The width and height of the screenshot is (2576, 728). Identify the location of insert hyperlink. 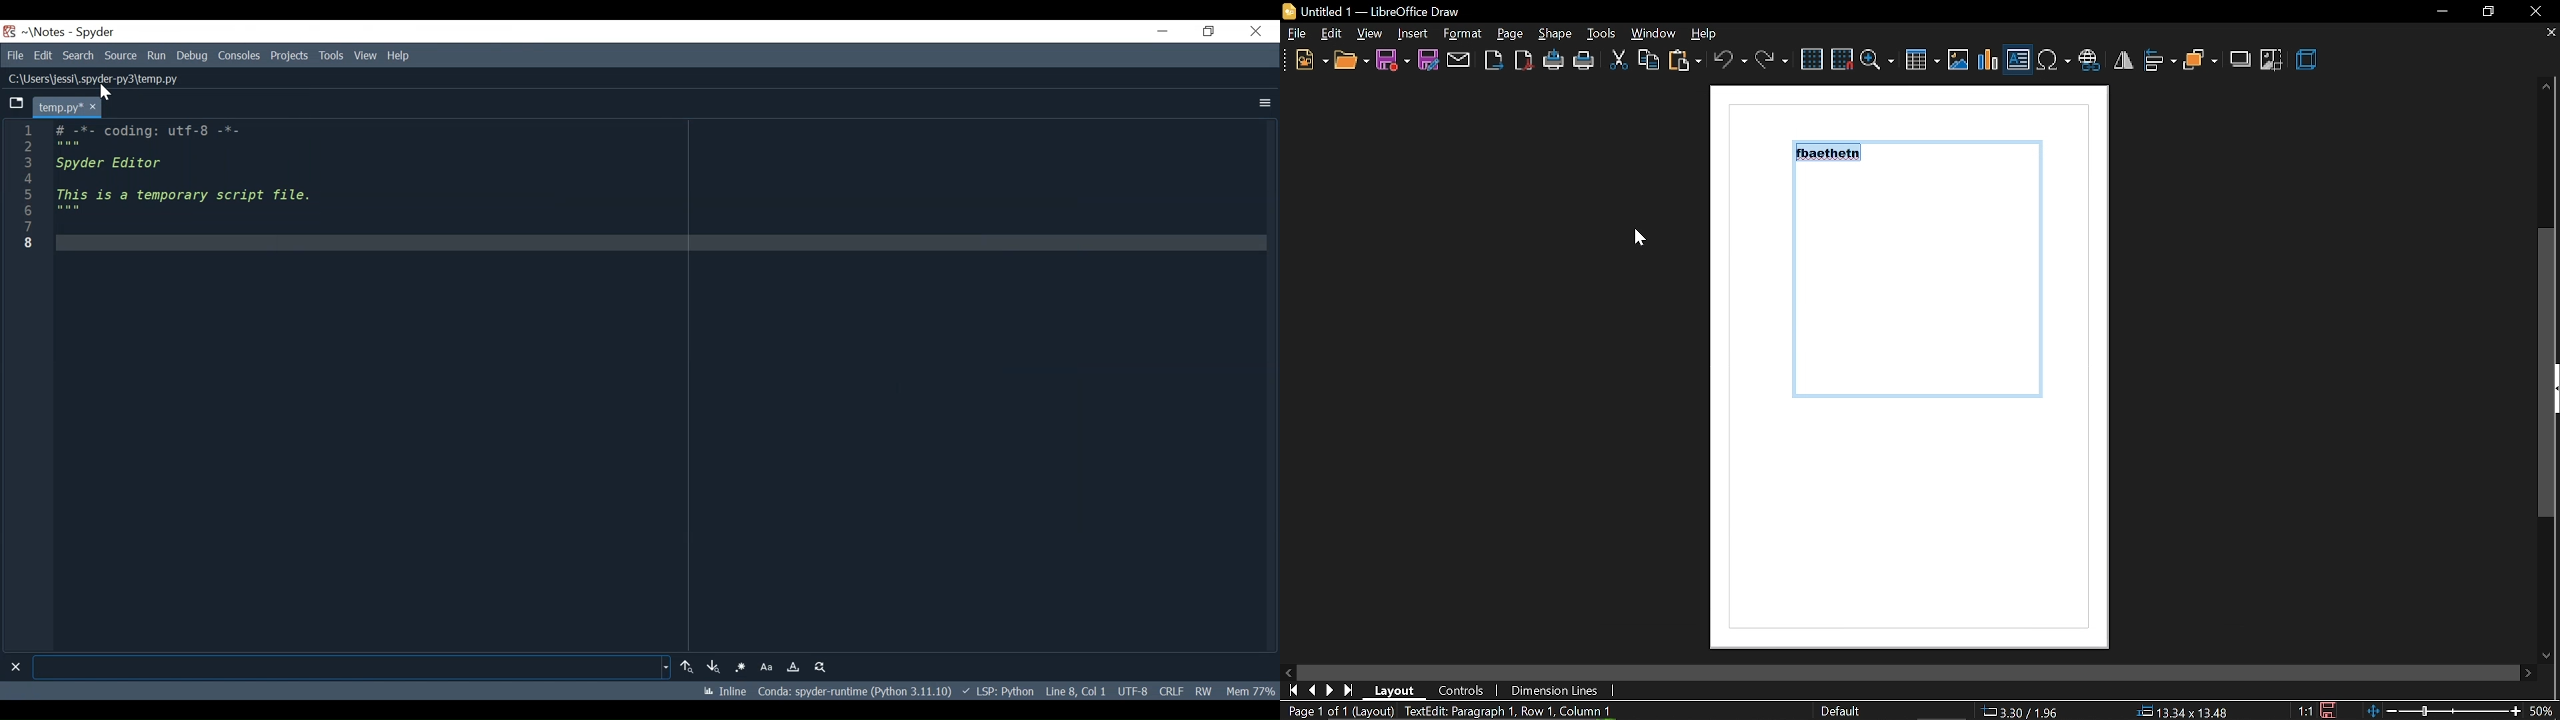
(2089, 62).